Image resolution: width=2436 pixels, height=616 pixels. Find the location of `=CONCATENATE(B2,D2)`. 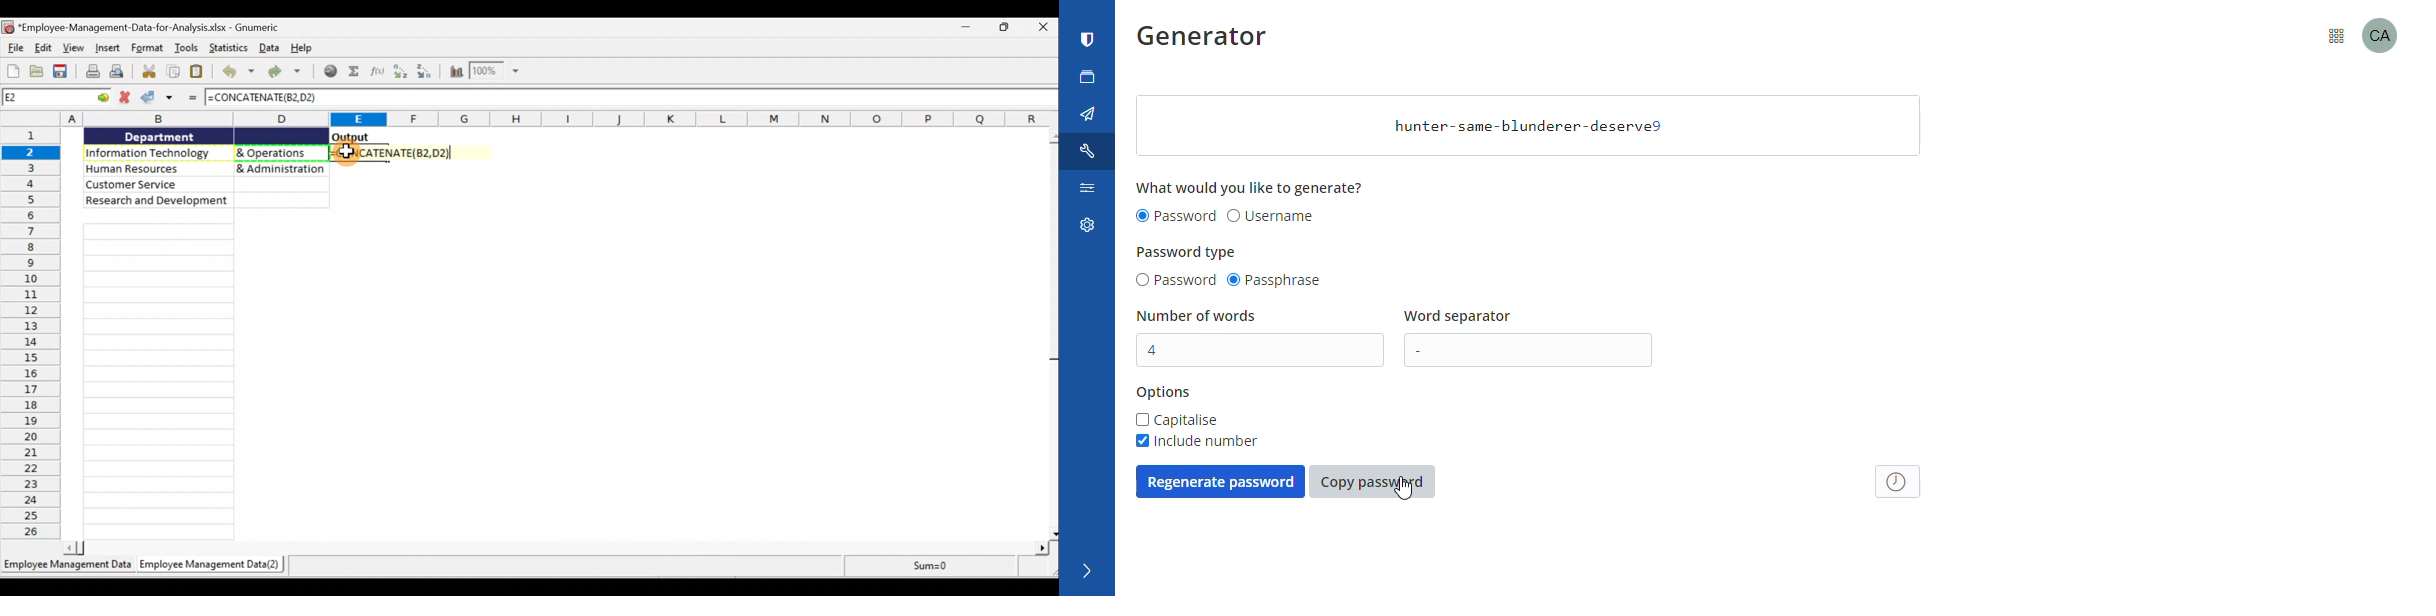

=CONCATENATE(B2,D2) is located at coordinates (403, 154).